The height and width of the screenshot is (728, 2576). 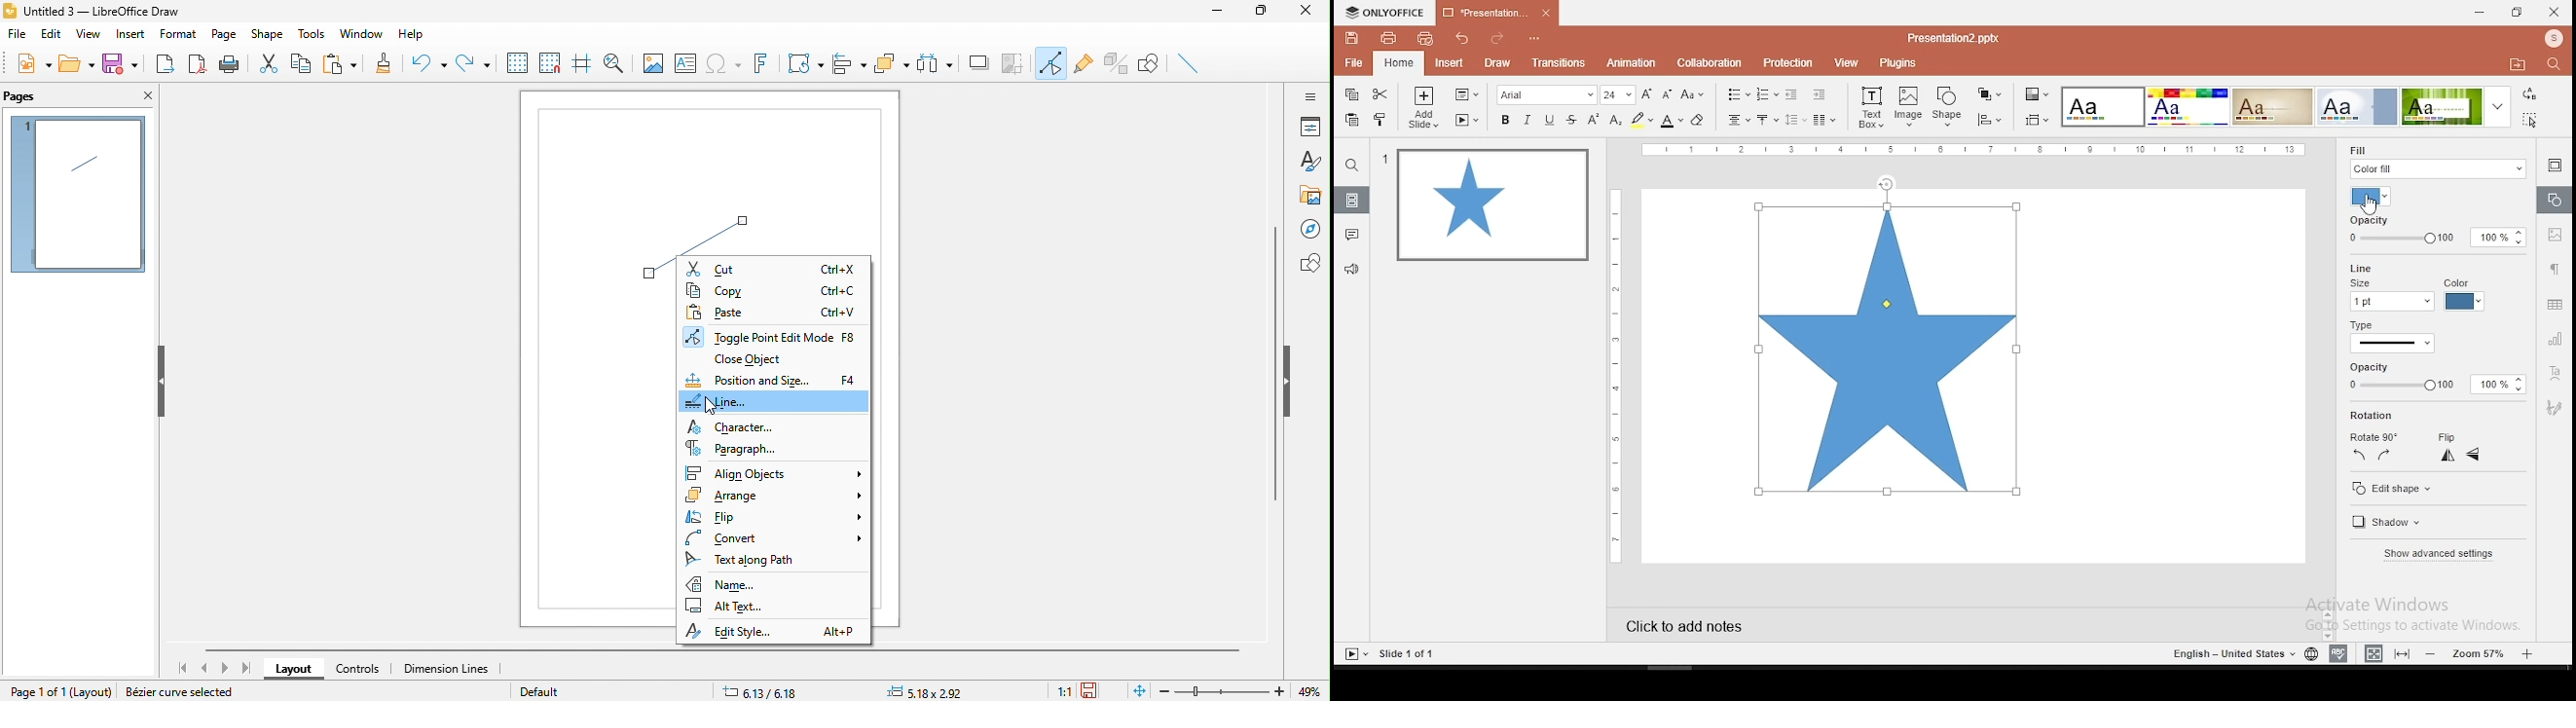 I want to click on fil type, so click(x=2438, y=162).